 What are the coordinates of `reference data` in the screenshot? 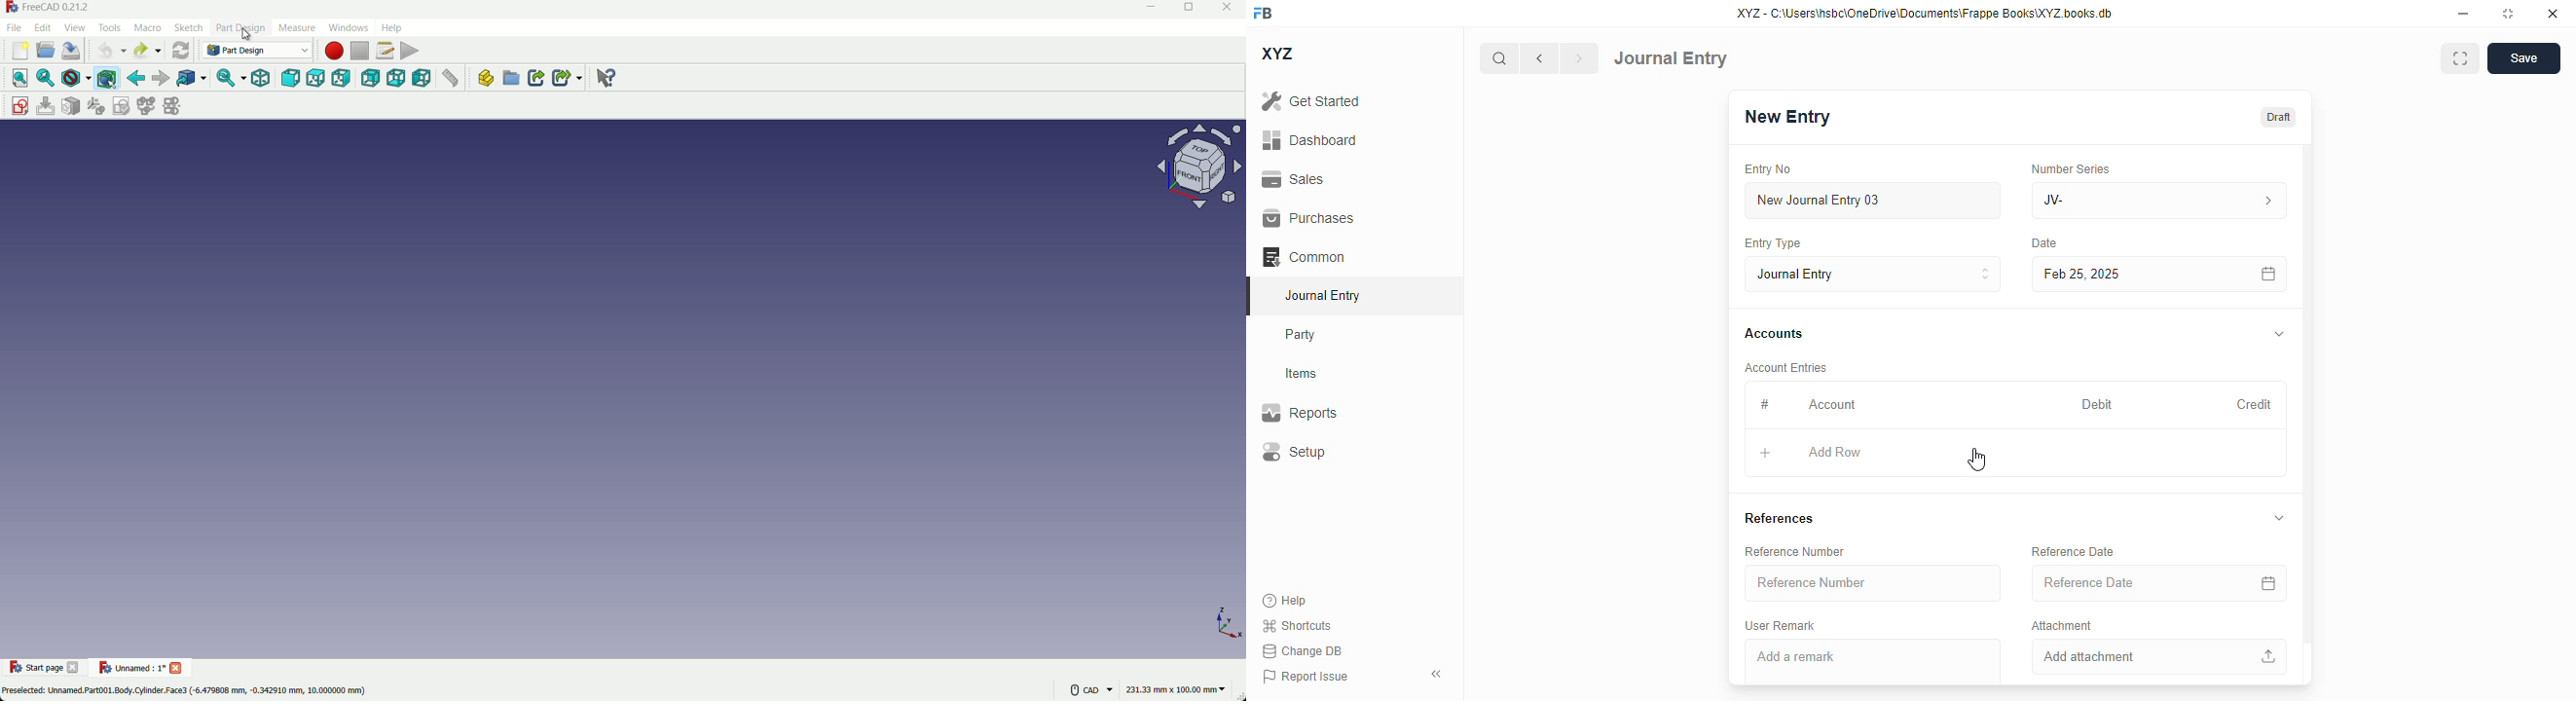 It's located at (2073, 551).